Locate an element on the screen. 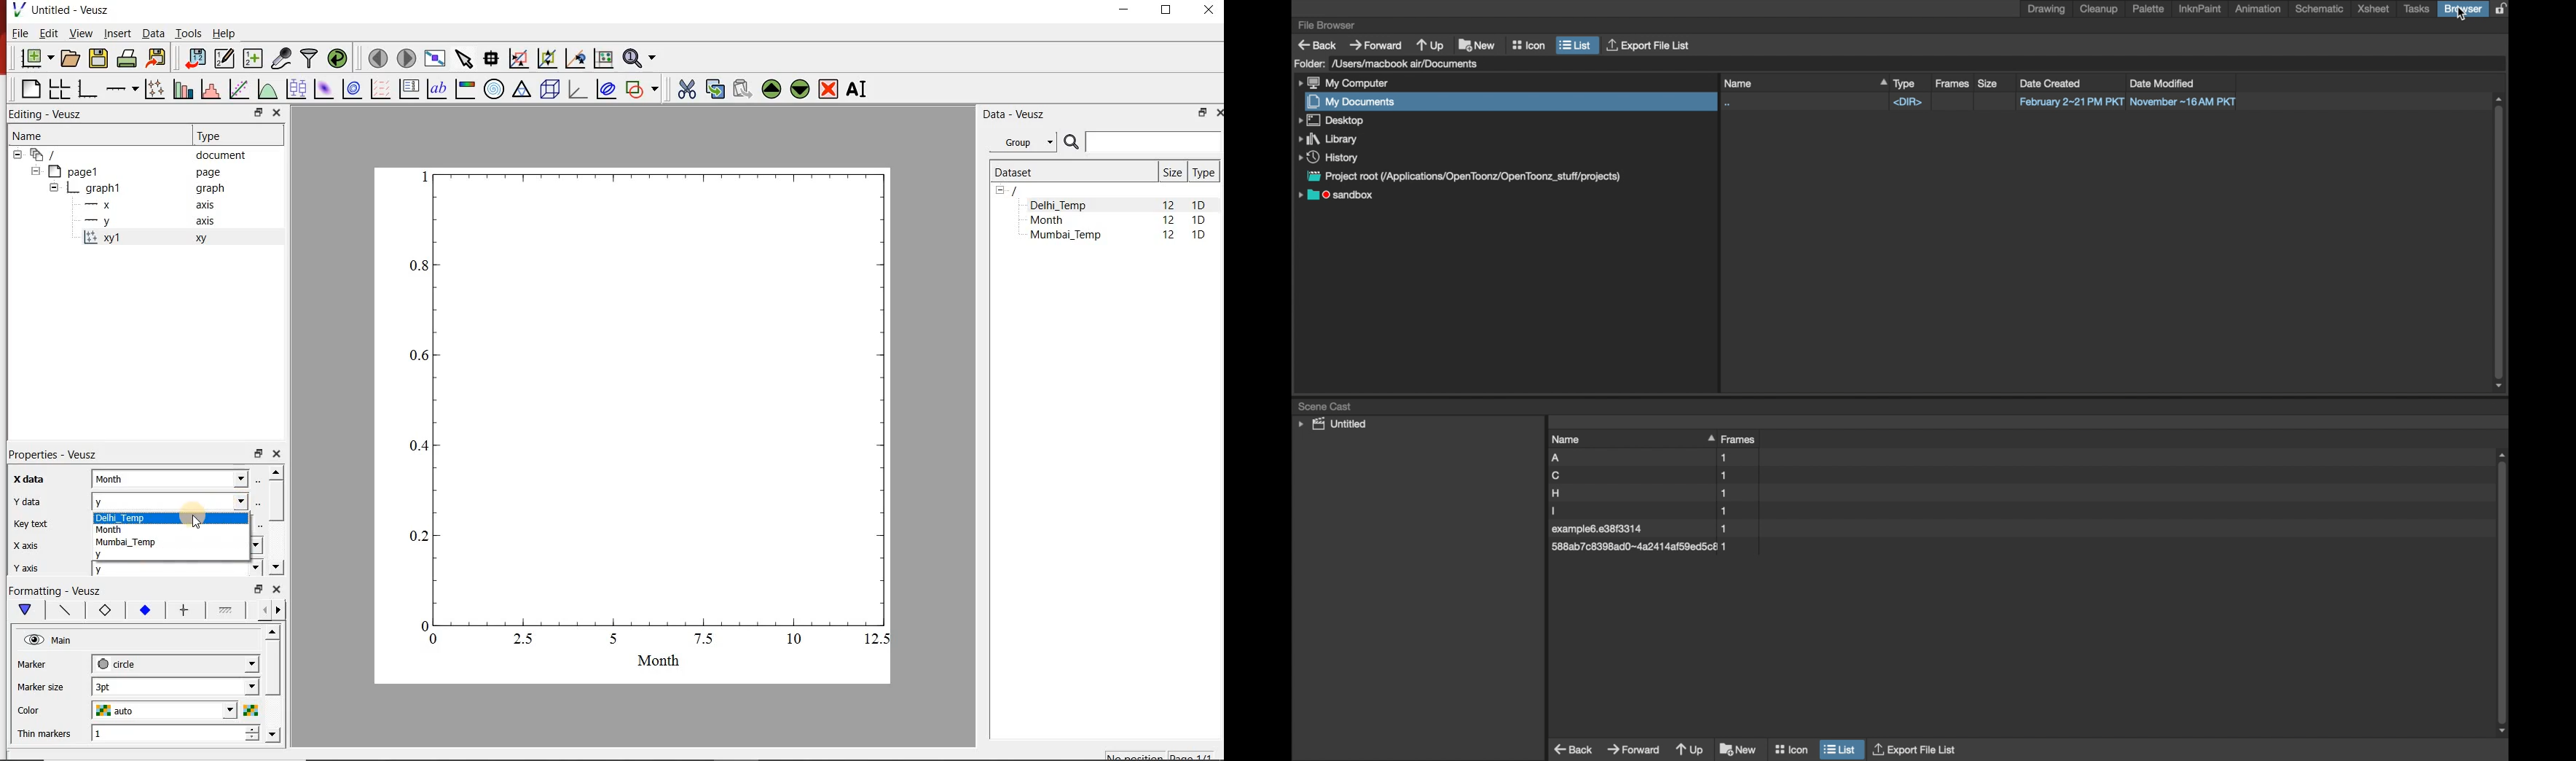 Image resolution: width=2576 pixels, height=784 pixels. new document is located at coordinates (36, 58).